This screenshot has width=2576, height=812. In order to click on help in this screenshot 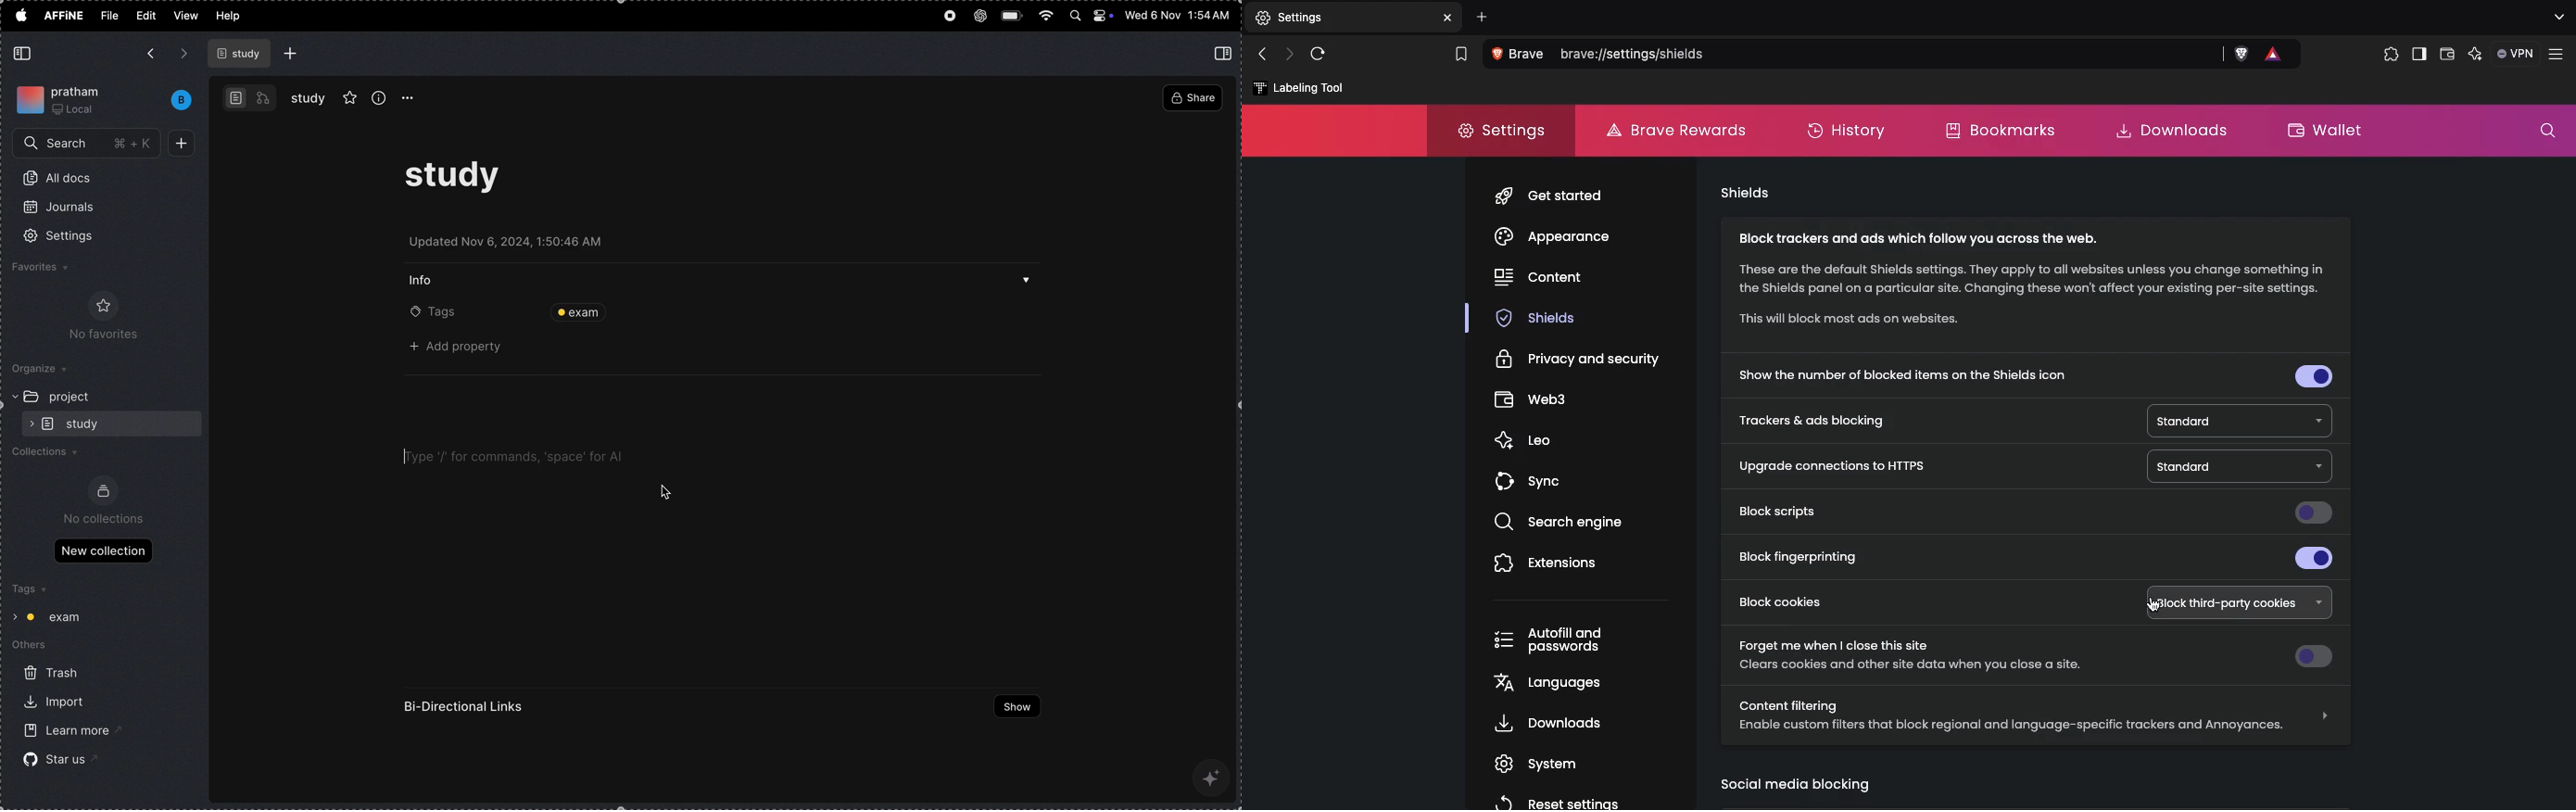, I will do `click(233, 17)`.